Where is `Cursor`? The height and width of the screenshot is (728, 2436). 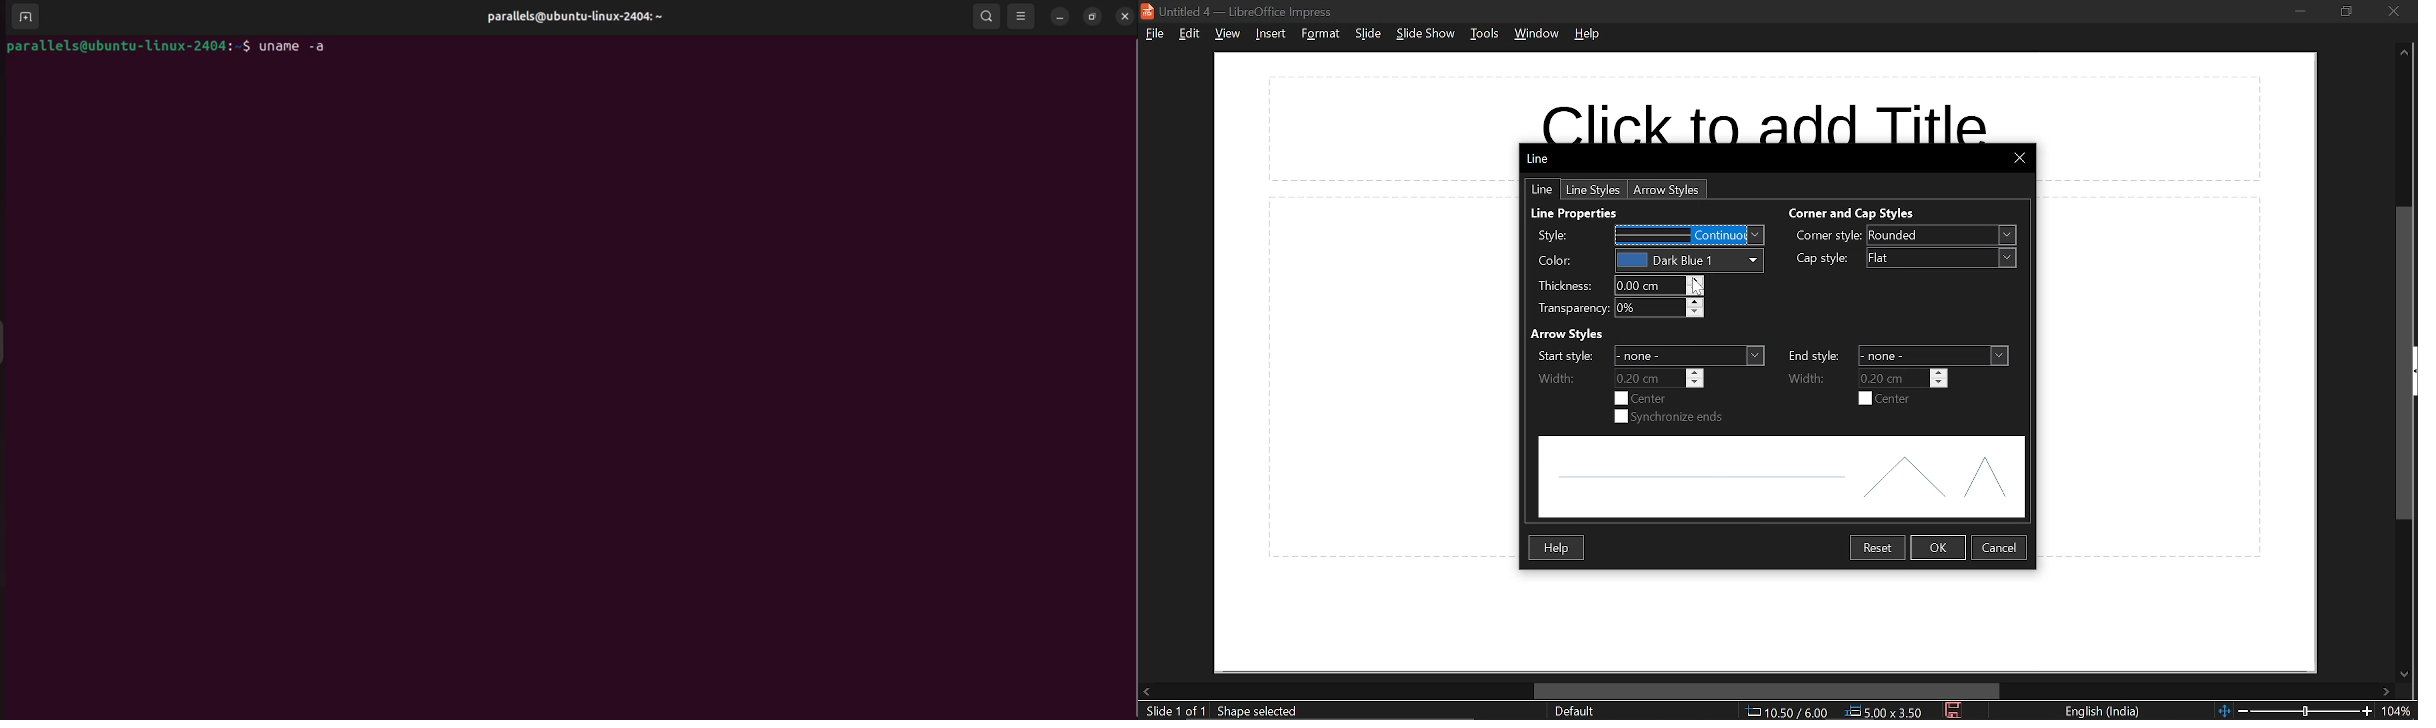 Cursor is located at coordinates (1697, 287).